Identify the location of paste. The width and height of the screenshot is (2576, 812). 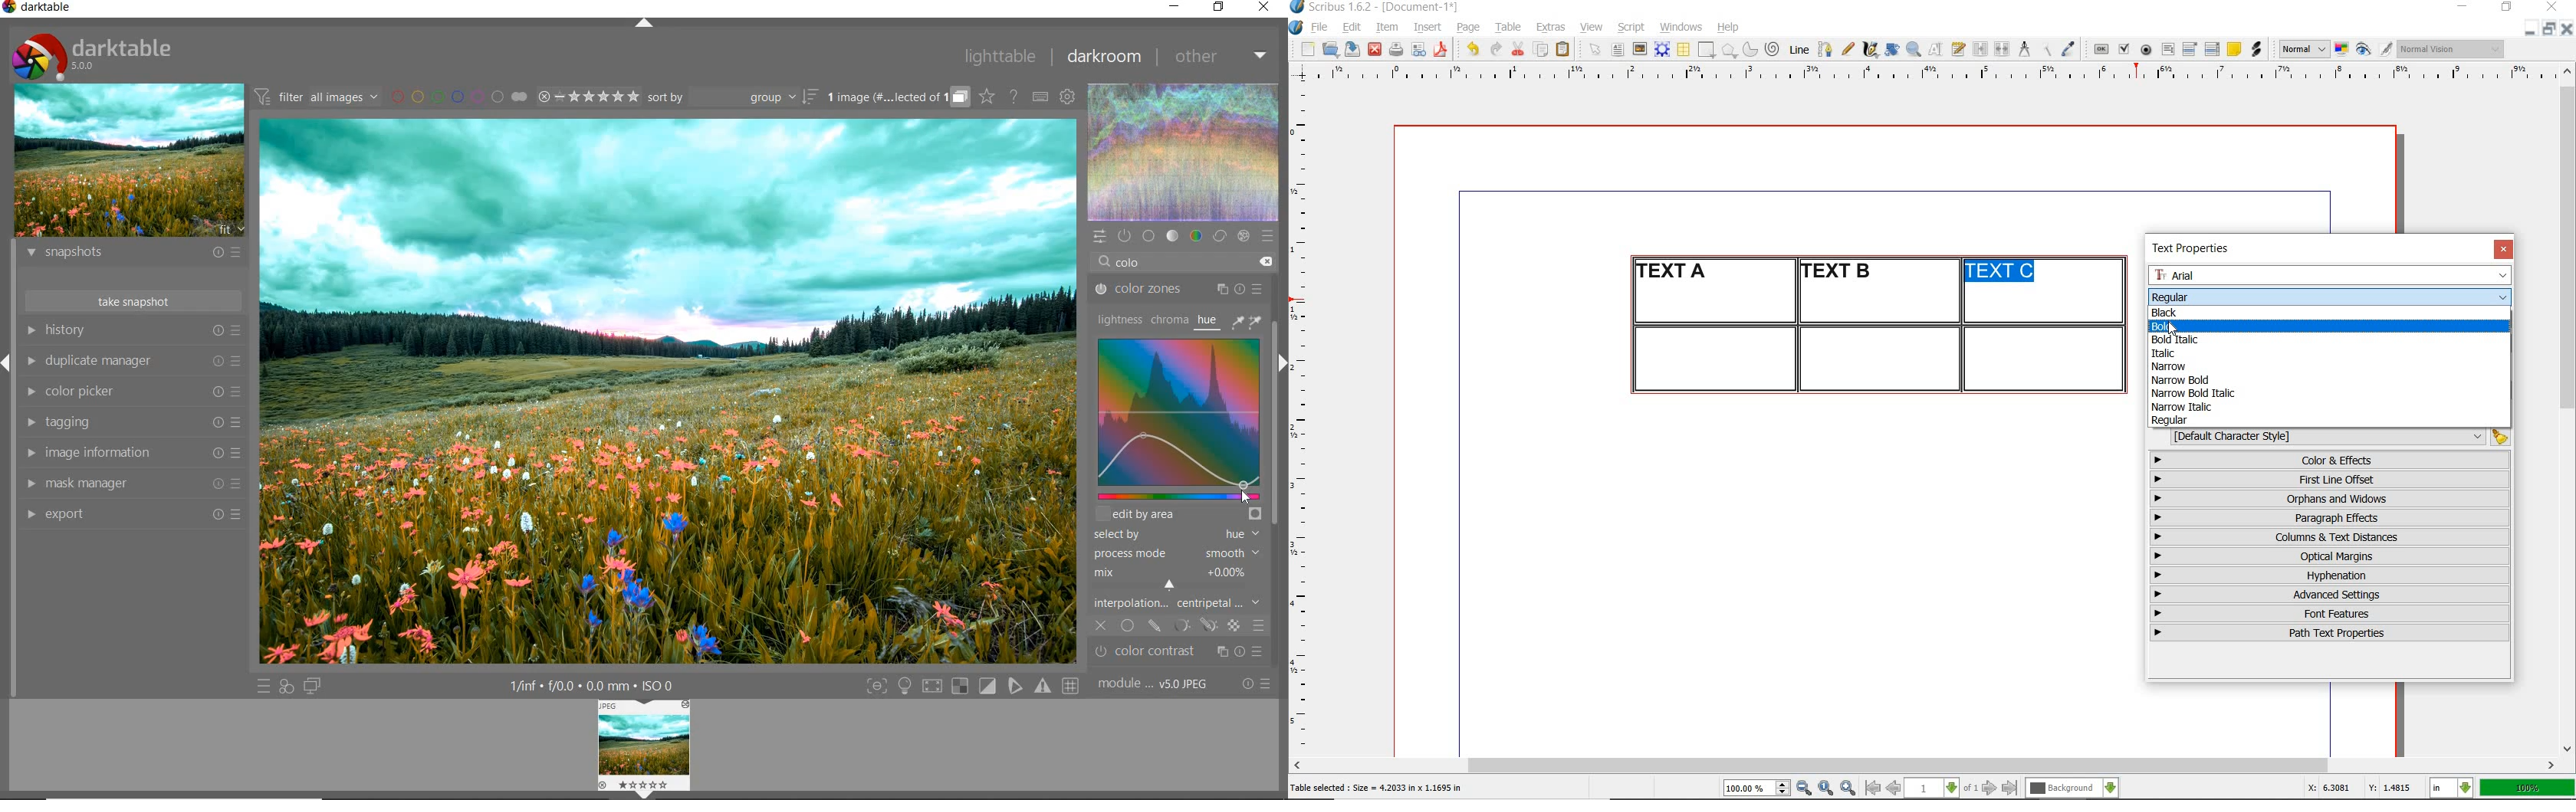
(1566, 50).